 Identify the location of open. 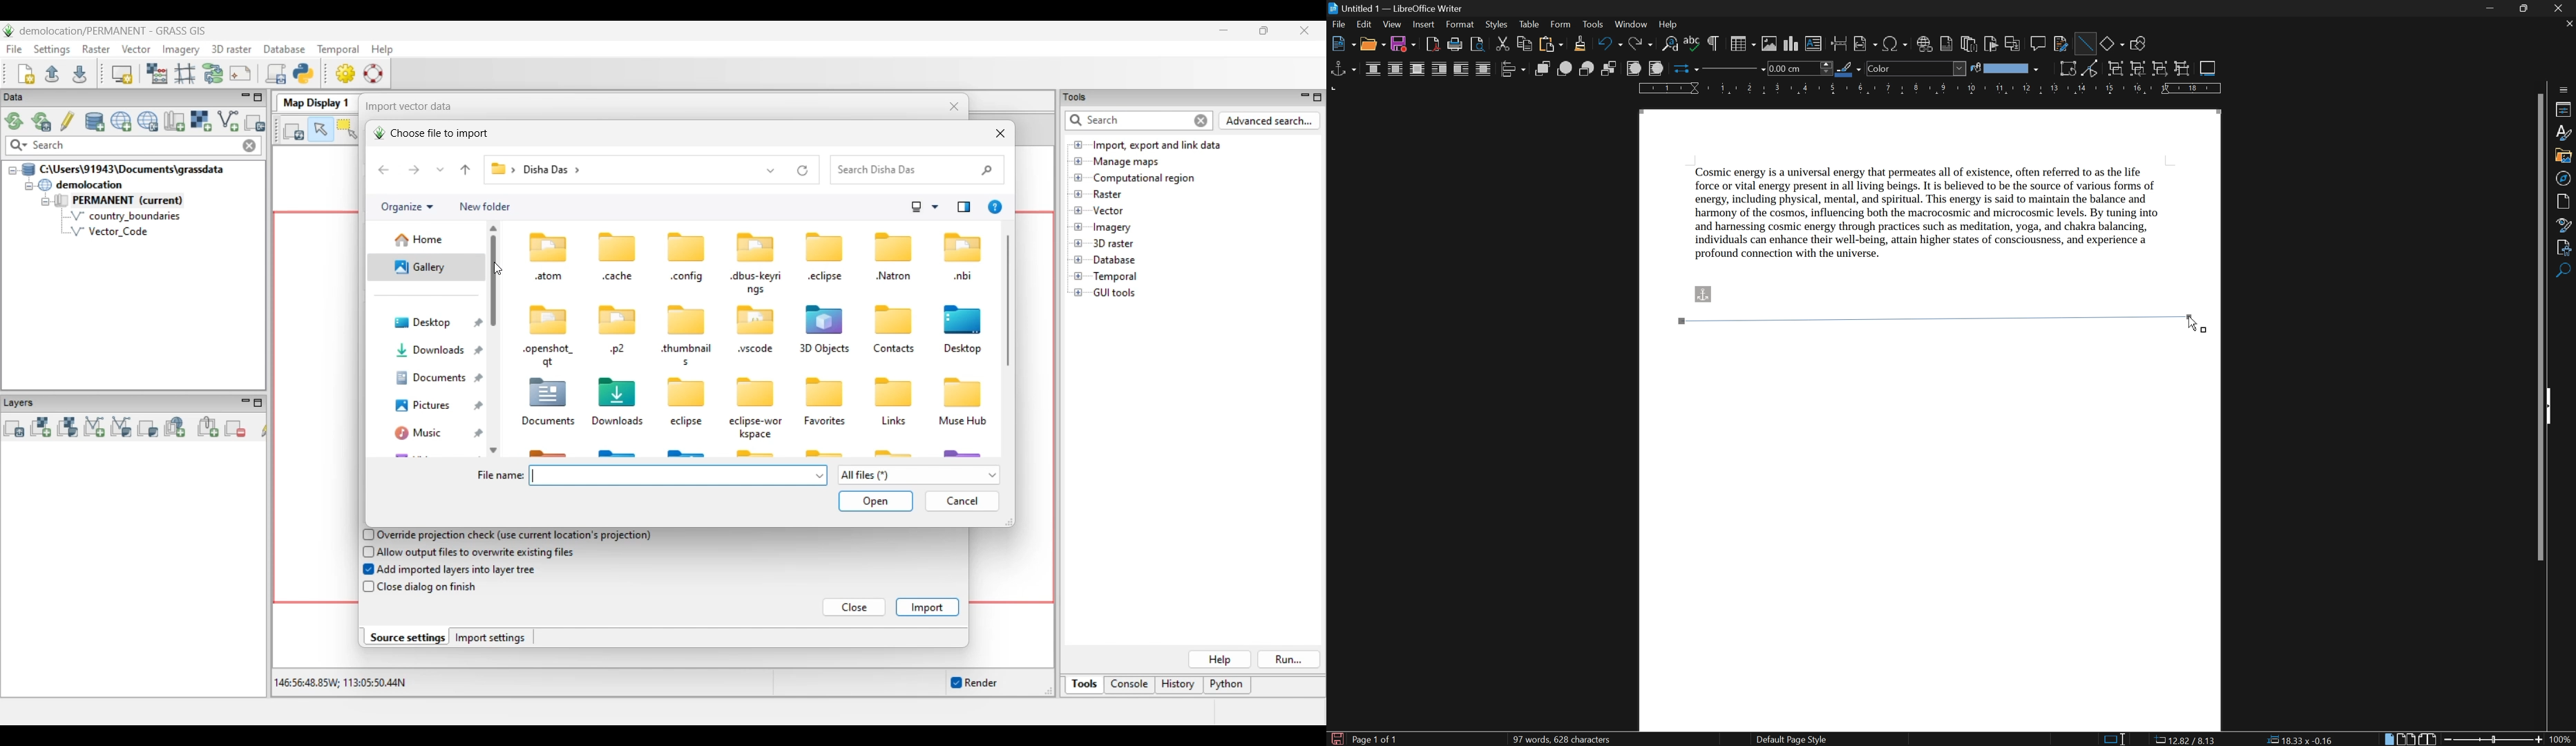
(1373, 45).